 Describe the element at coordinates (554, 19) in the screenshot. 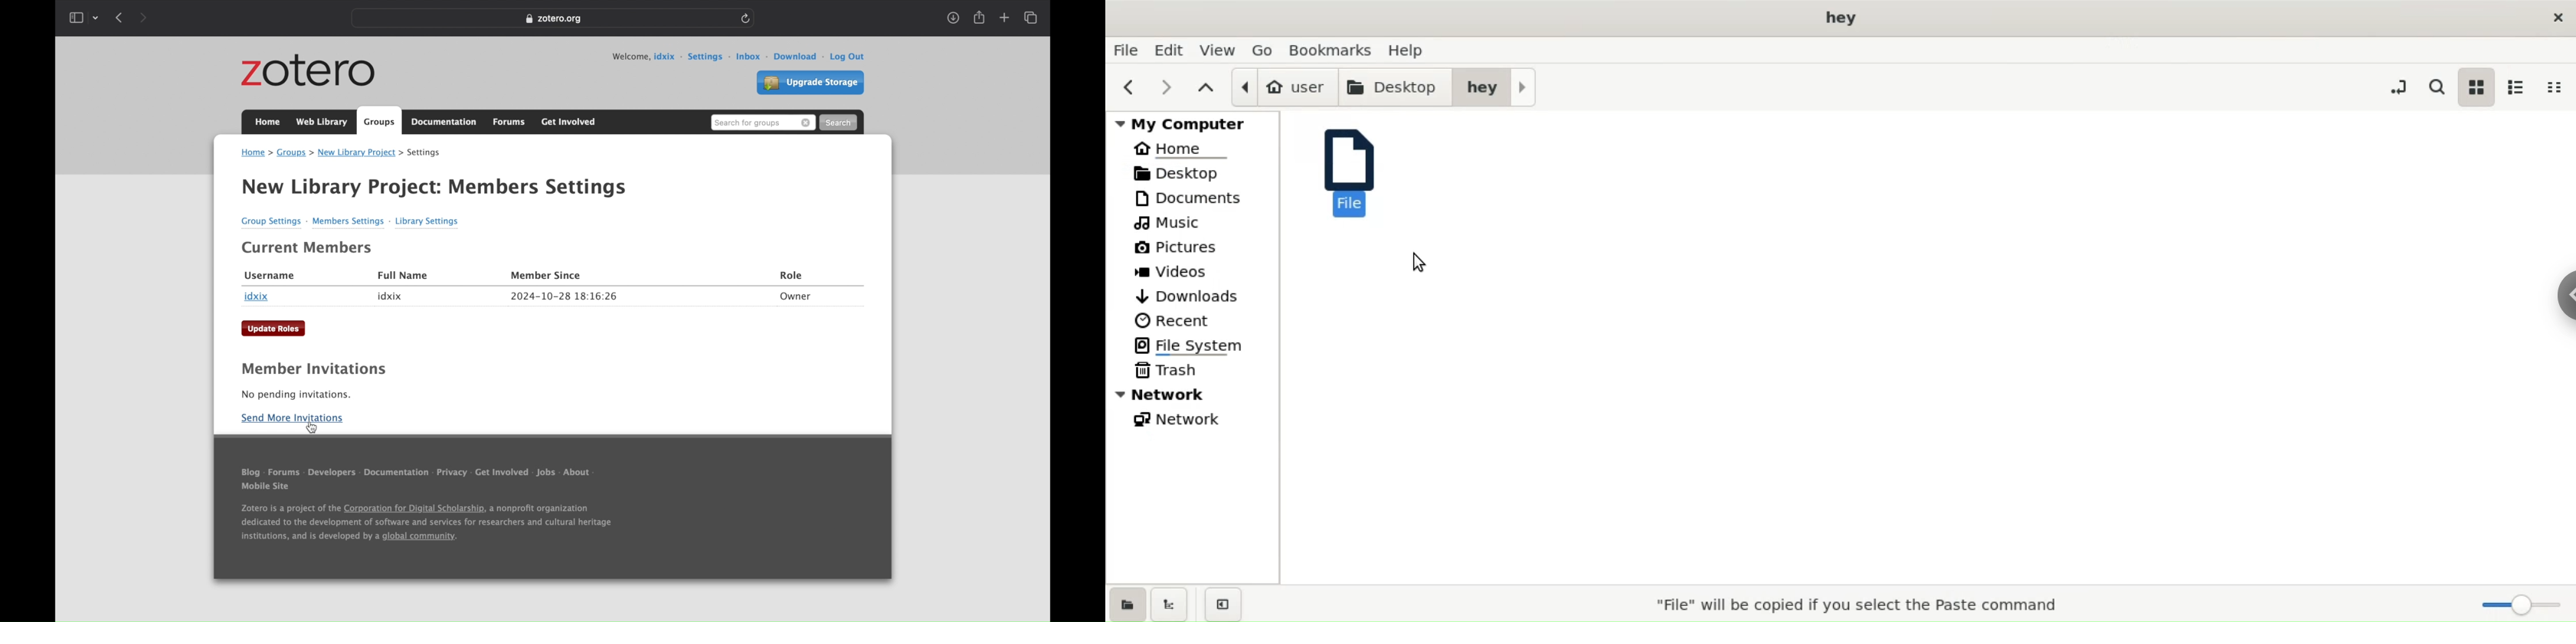

I see `Zotero.org` at that location.